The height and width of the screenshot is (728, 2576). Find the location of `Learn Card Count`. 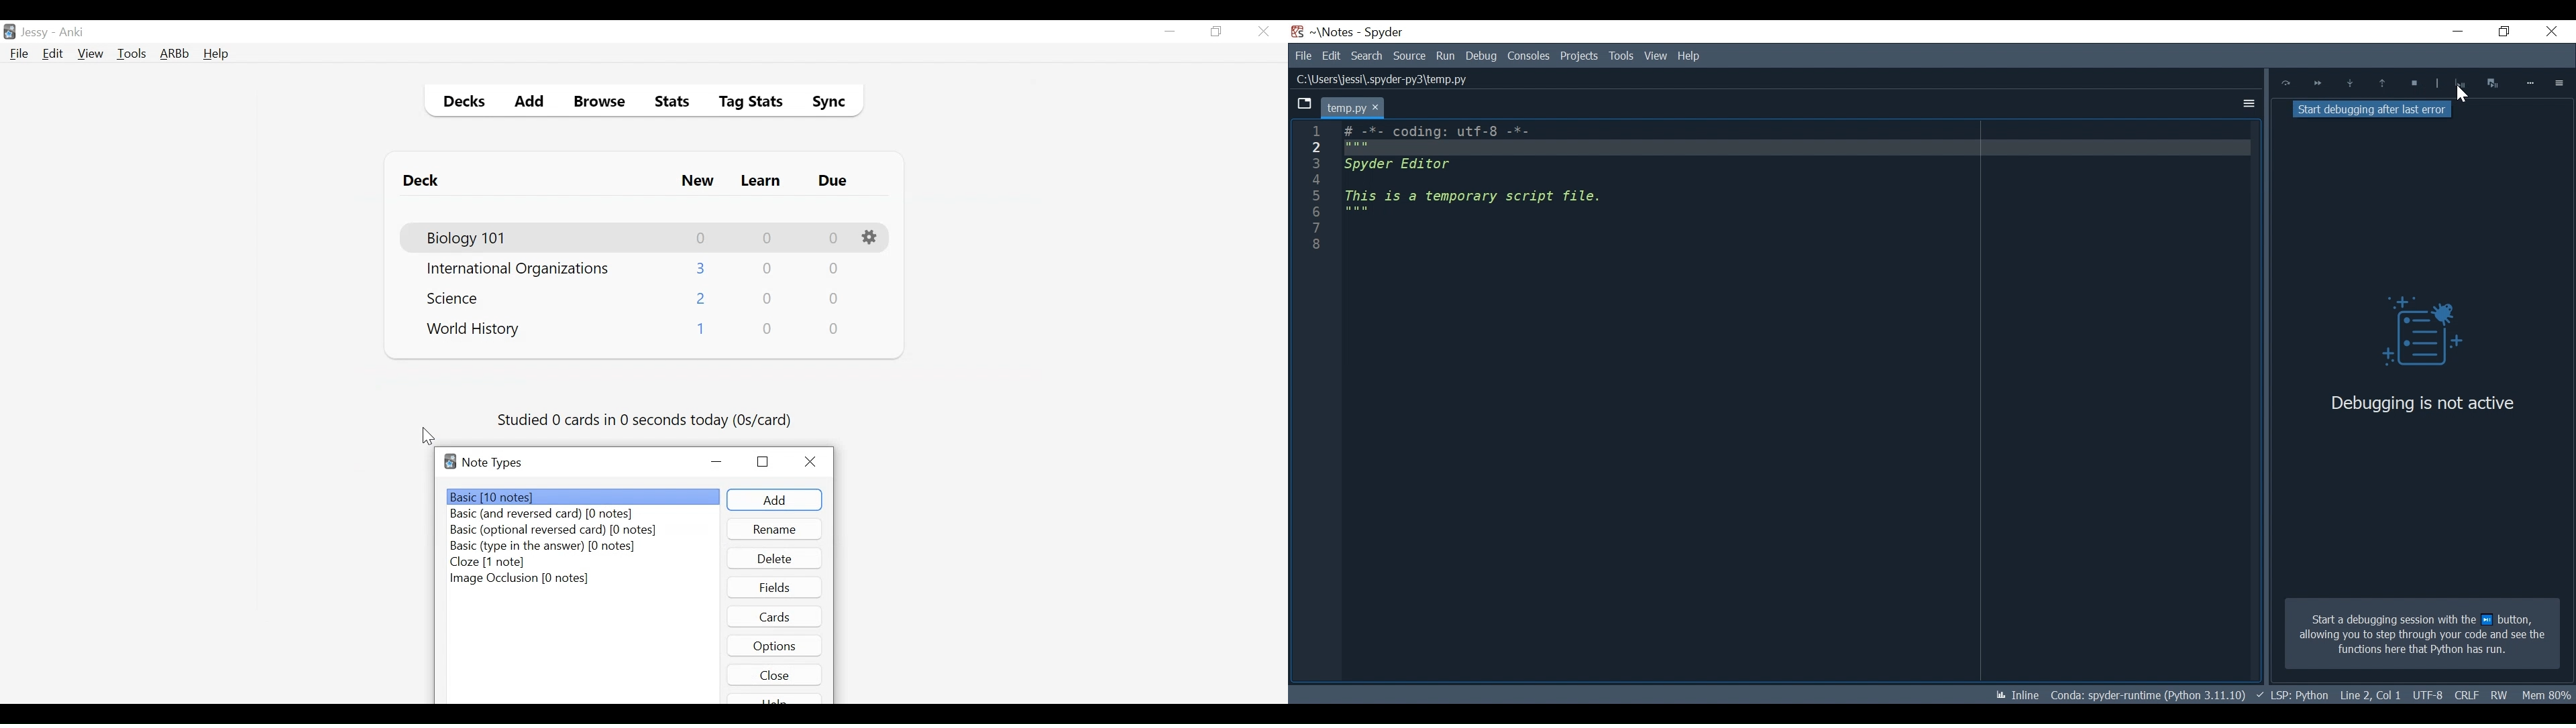

Learn Card Count is located at coordinates (766, 238).